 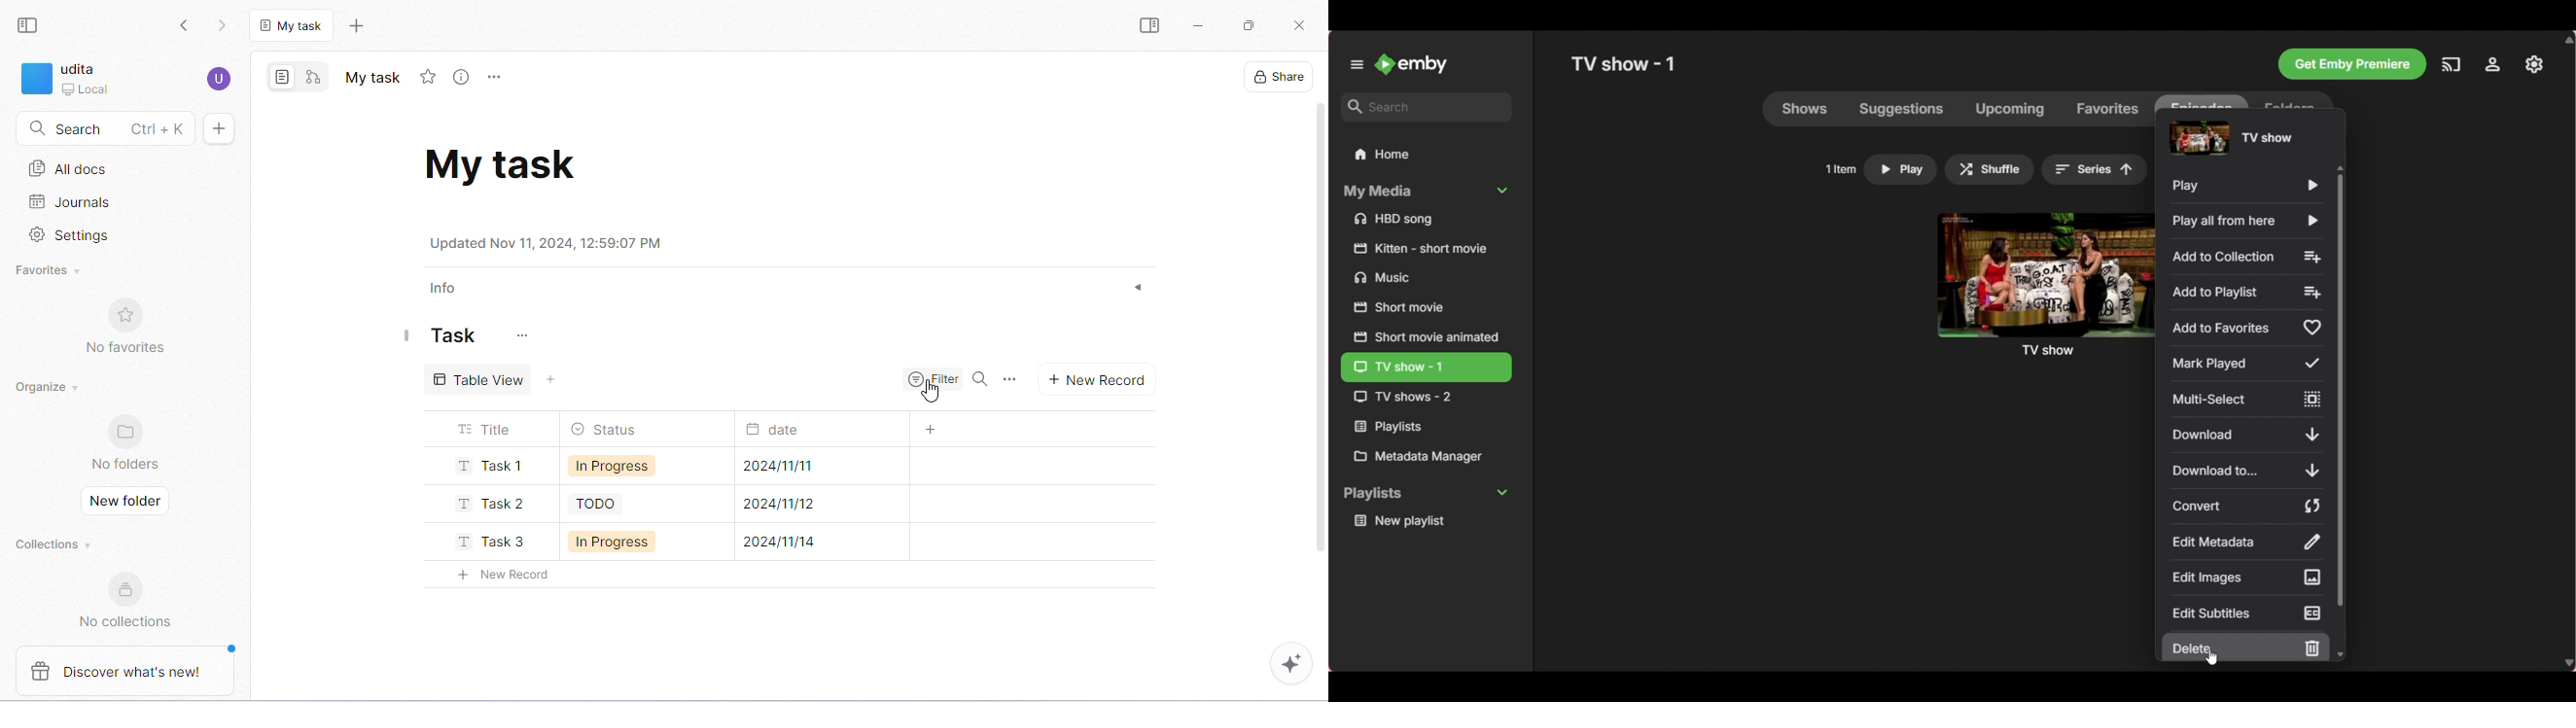 What do you see at coordinates (47, 387) in the screenshot?
I see `organize` at bounding box center [47, 387].